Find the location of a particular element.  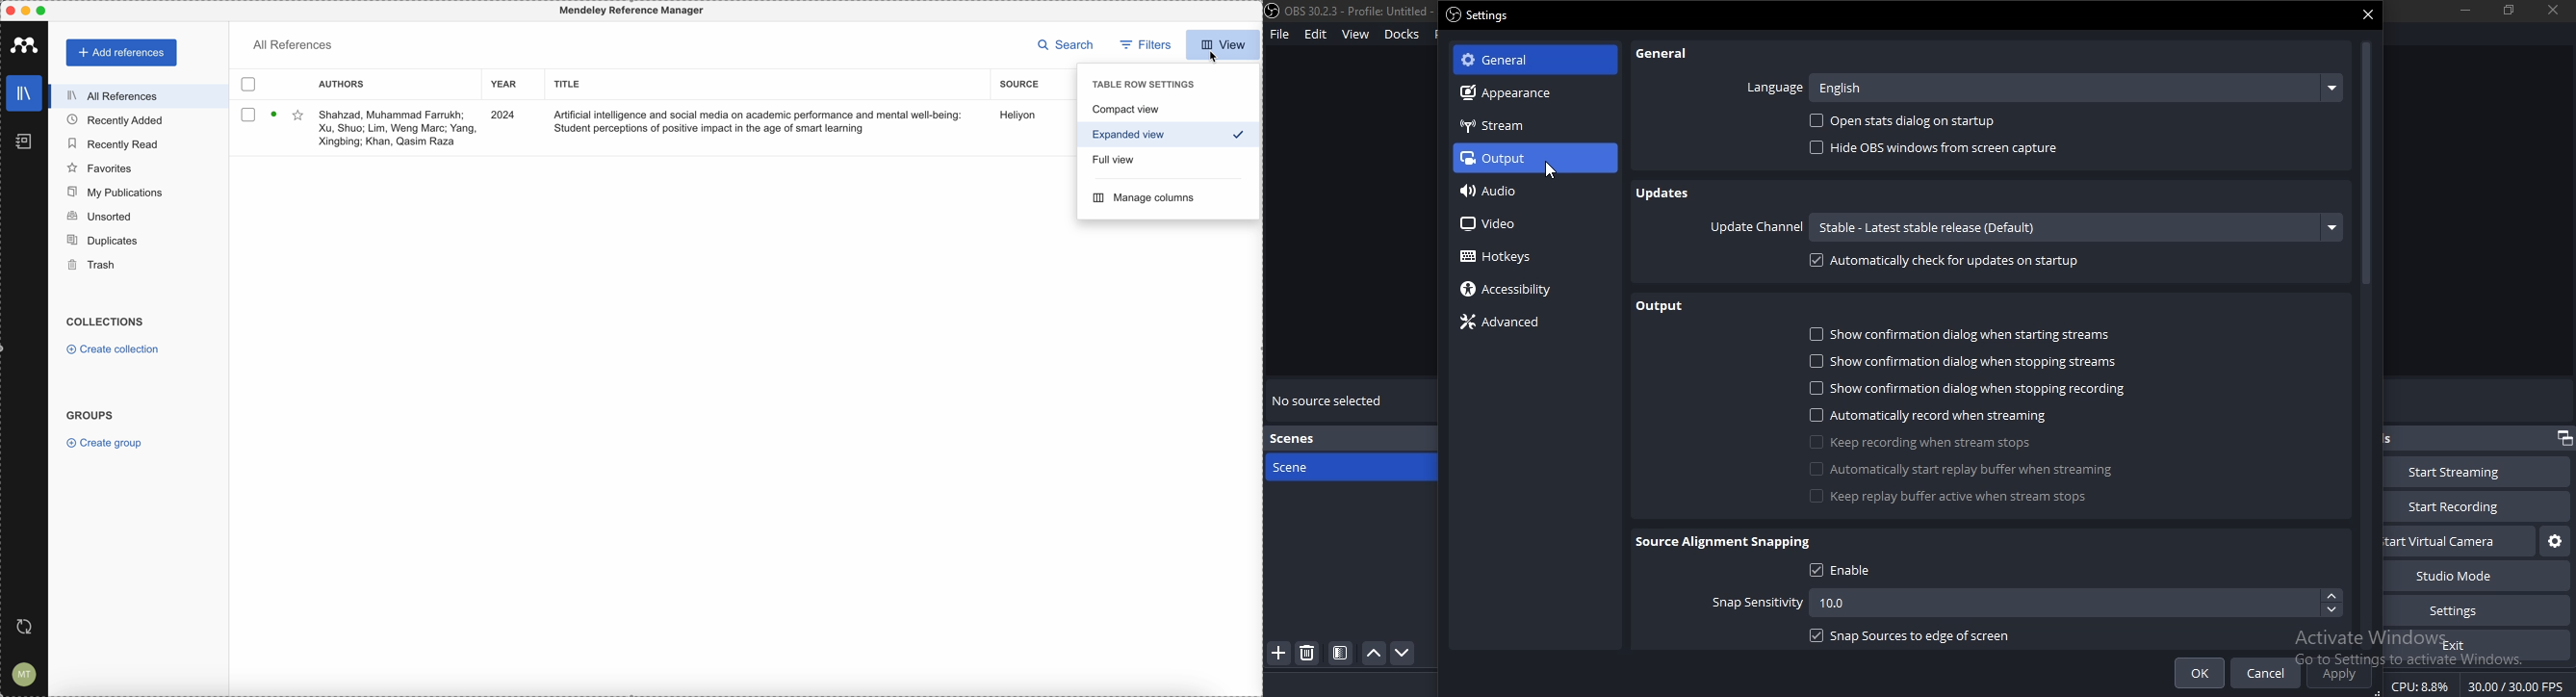

edit is located at coordinates (1315, 35).